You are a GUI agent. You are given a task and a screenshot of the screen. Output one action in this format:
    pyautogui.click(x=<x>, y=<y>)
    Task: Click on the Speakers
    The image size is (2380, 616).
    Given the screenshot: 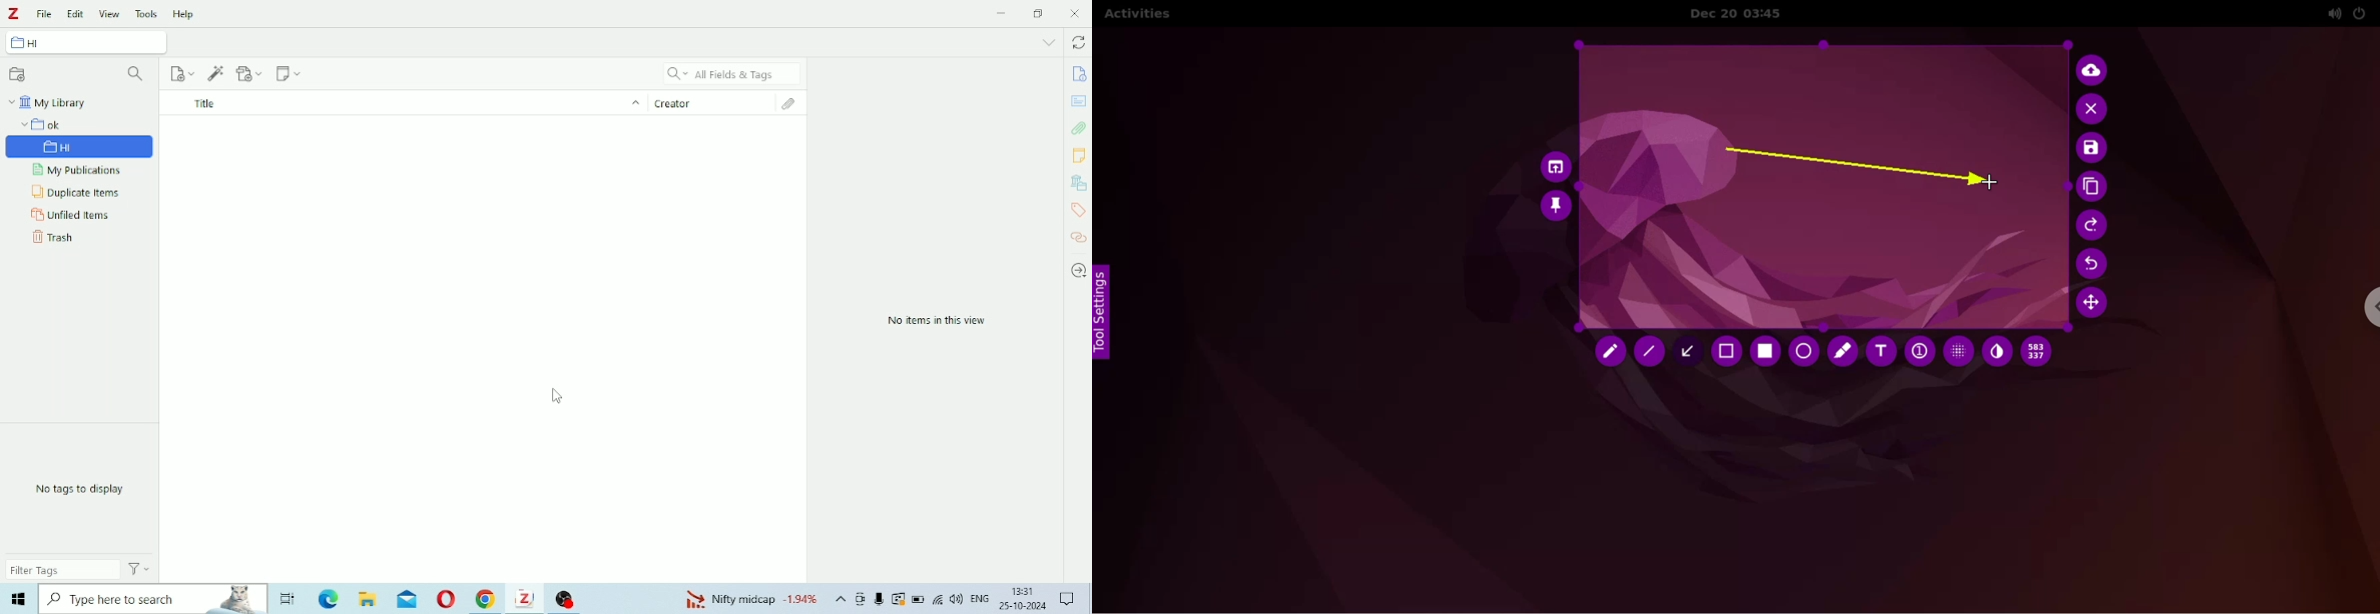 What is the action you would take?
    pyautogui.click(x=957, y=599)
    